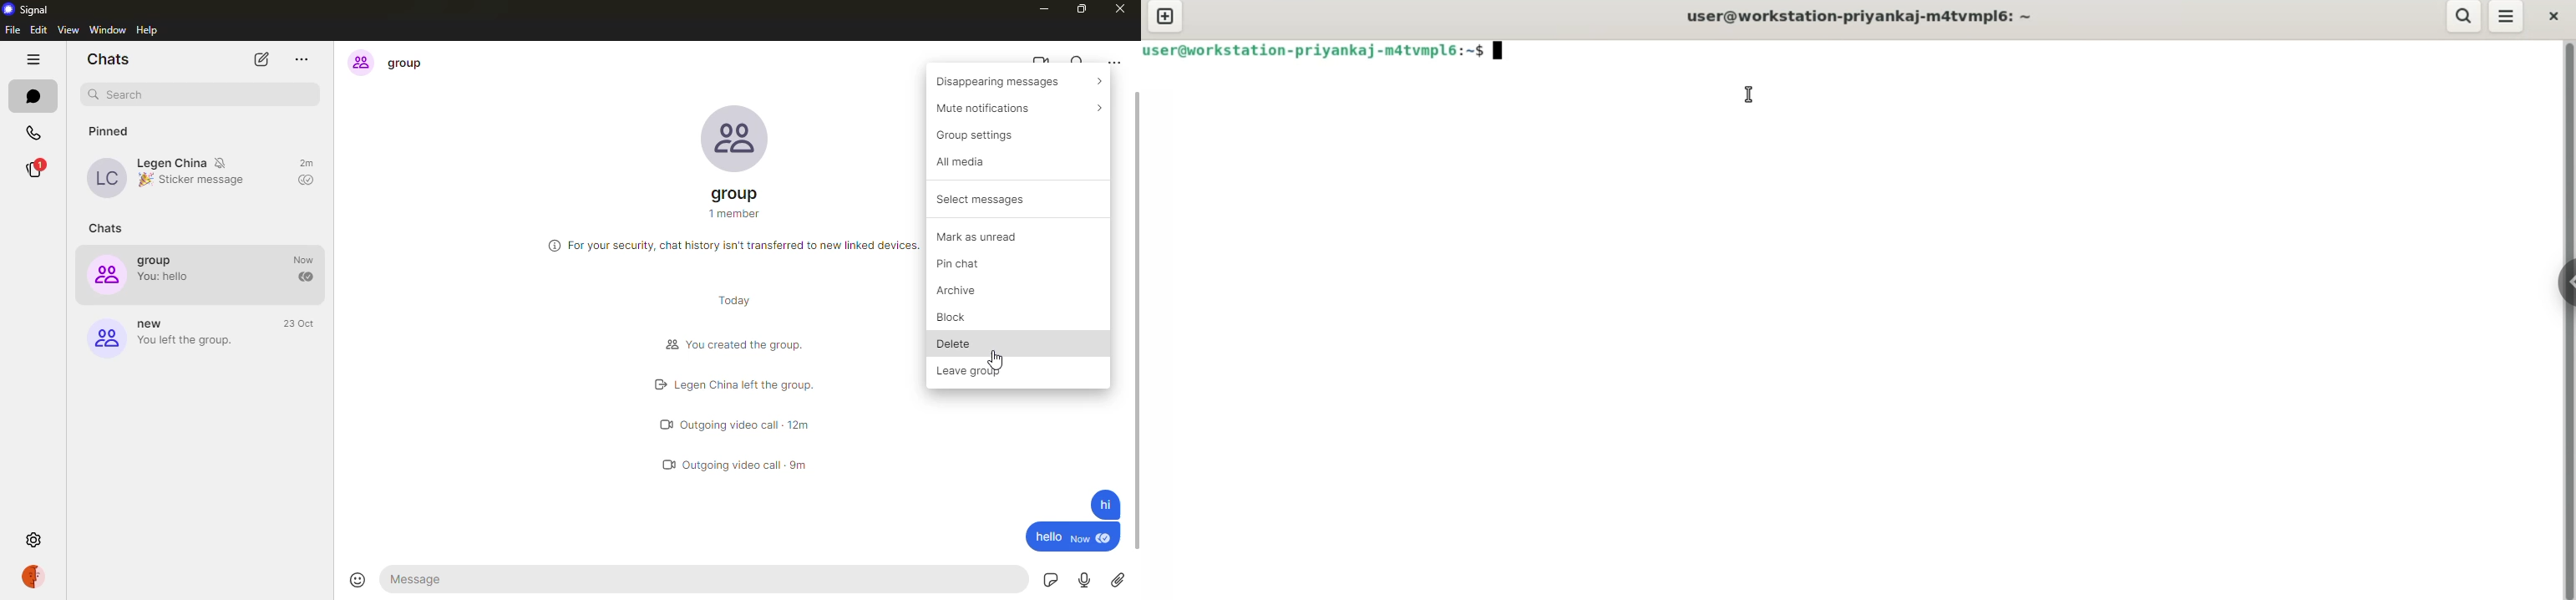  Describe the element at coordinates (668, 465) in the screenshot. I see `video call logo` at that location.